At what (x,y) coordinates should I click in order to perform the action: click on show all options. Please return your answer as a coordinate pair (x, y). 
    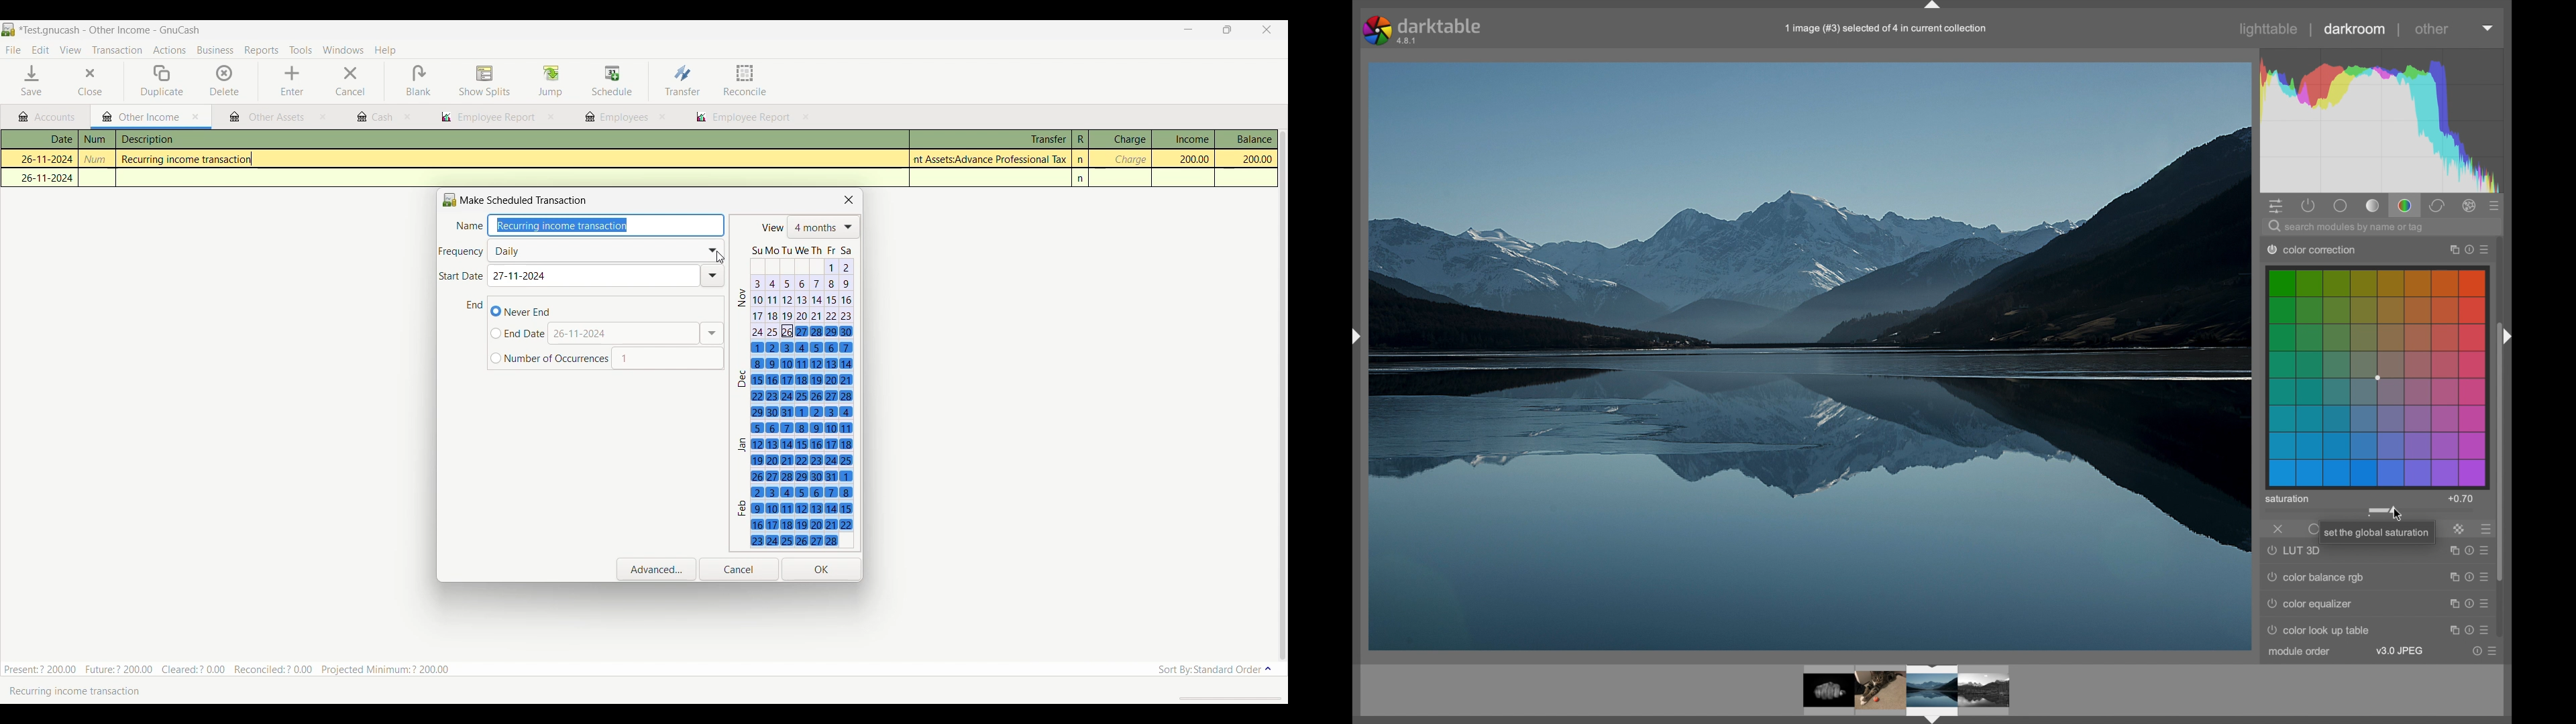
    Looking at the image, I should click on (2496, 206).